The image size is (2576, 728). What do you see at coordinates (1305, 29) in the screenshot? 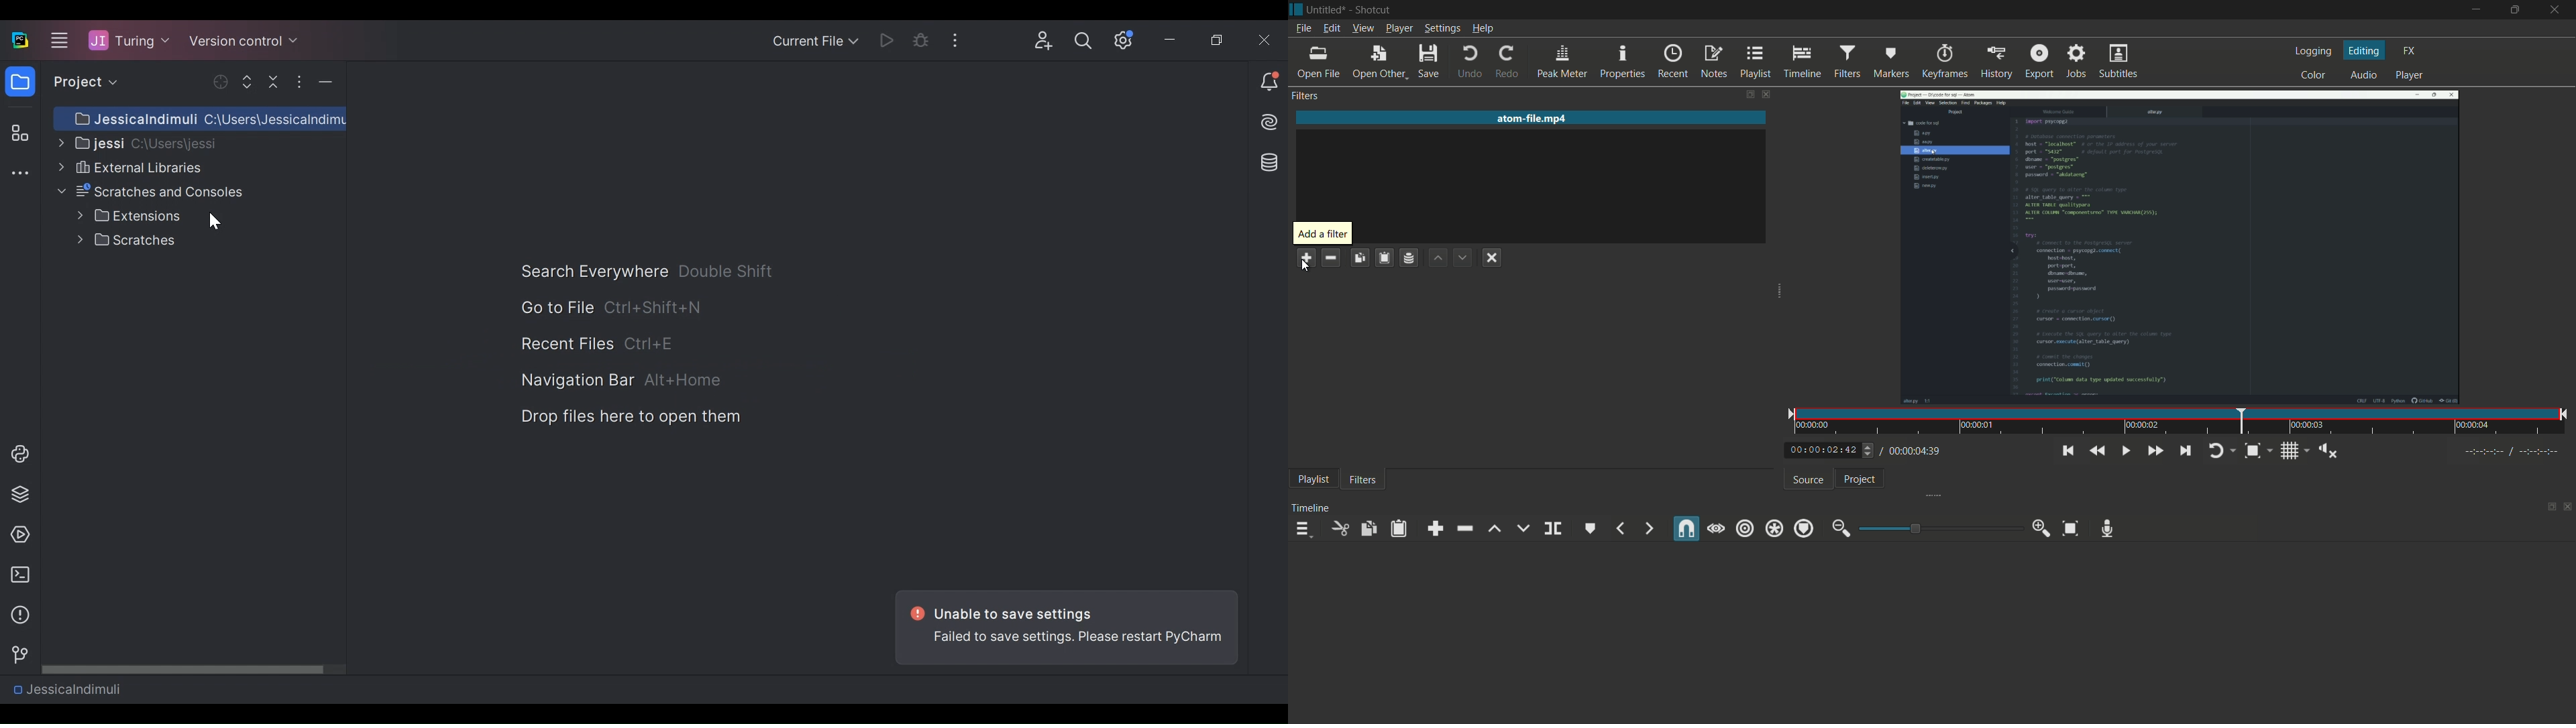
I see `file menu` at bounding box center [1305, 29].